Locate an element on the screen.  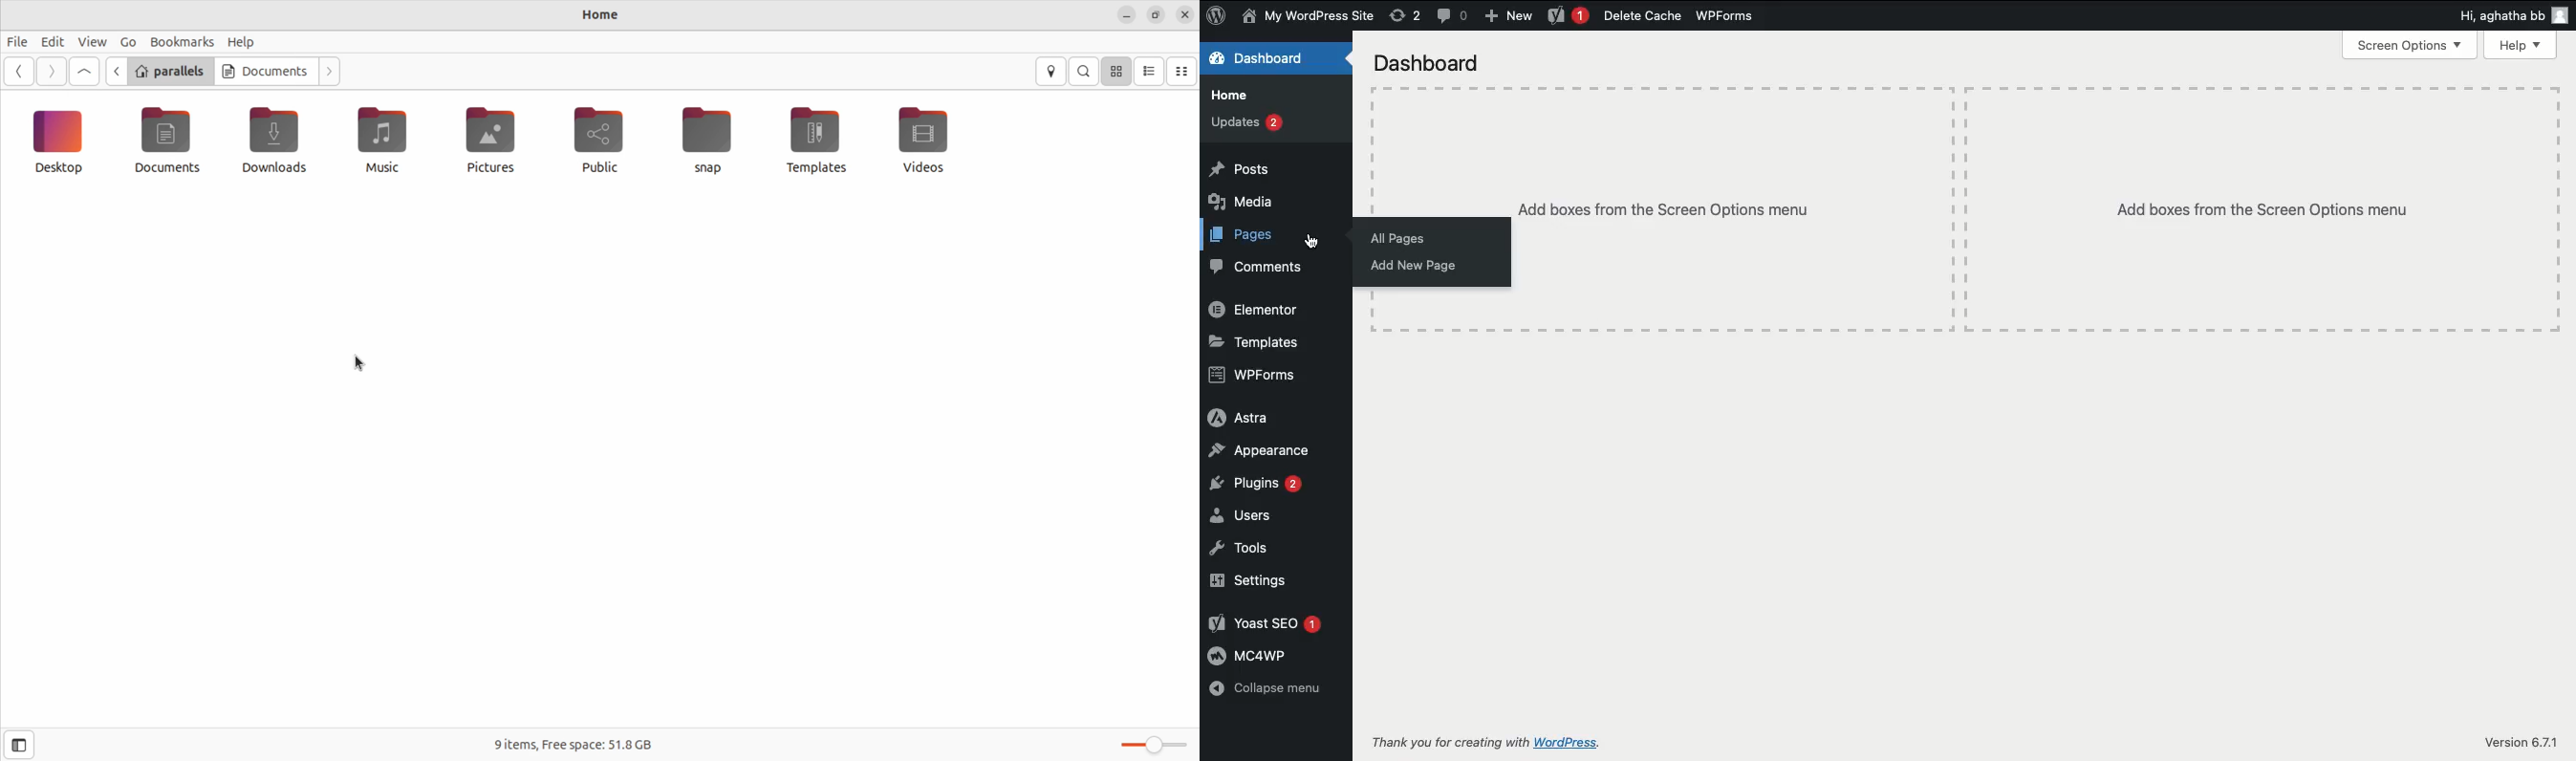
cursor is located at coordinates (364, 365).